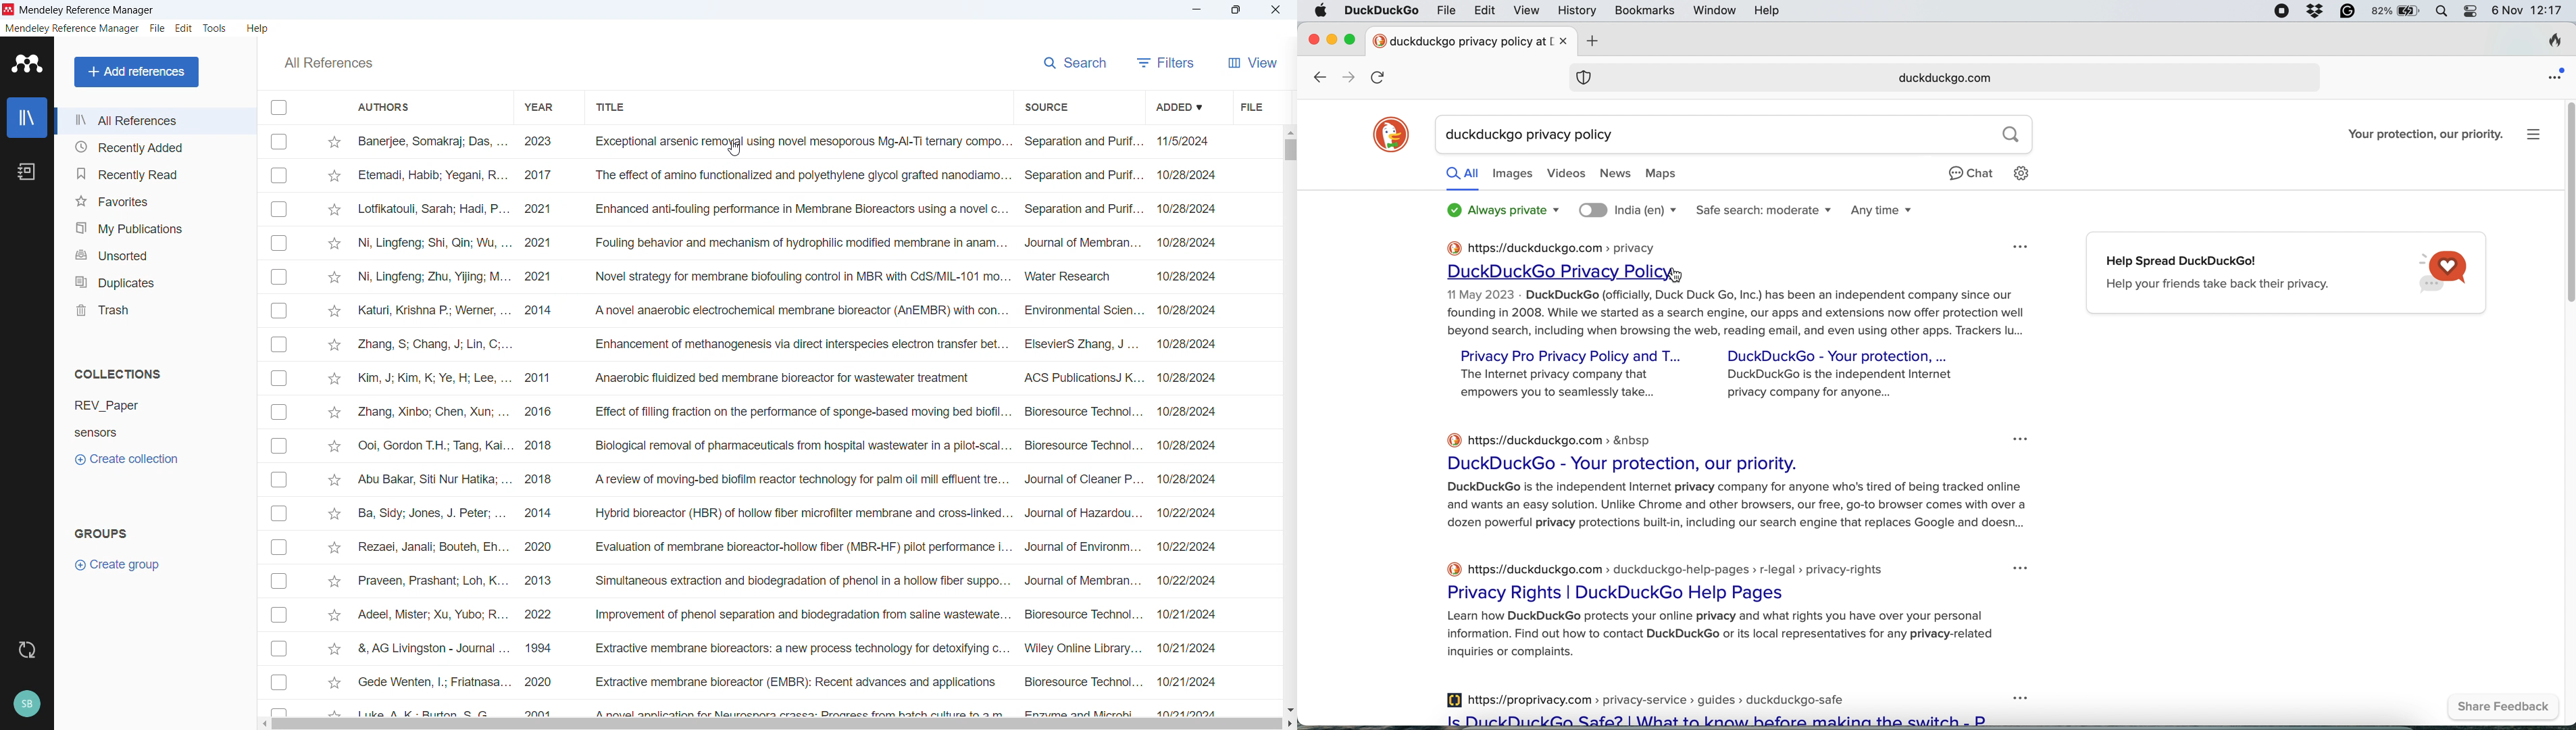 The image size is (2576, 756). Describe the element at coordinates (545, 615) in the screenshot. I see `2022` at that location.